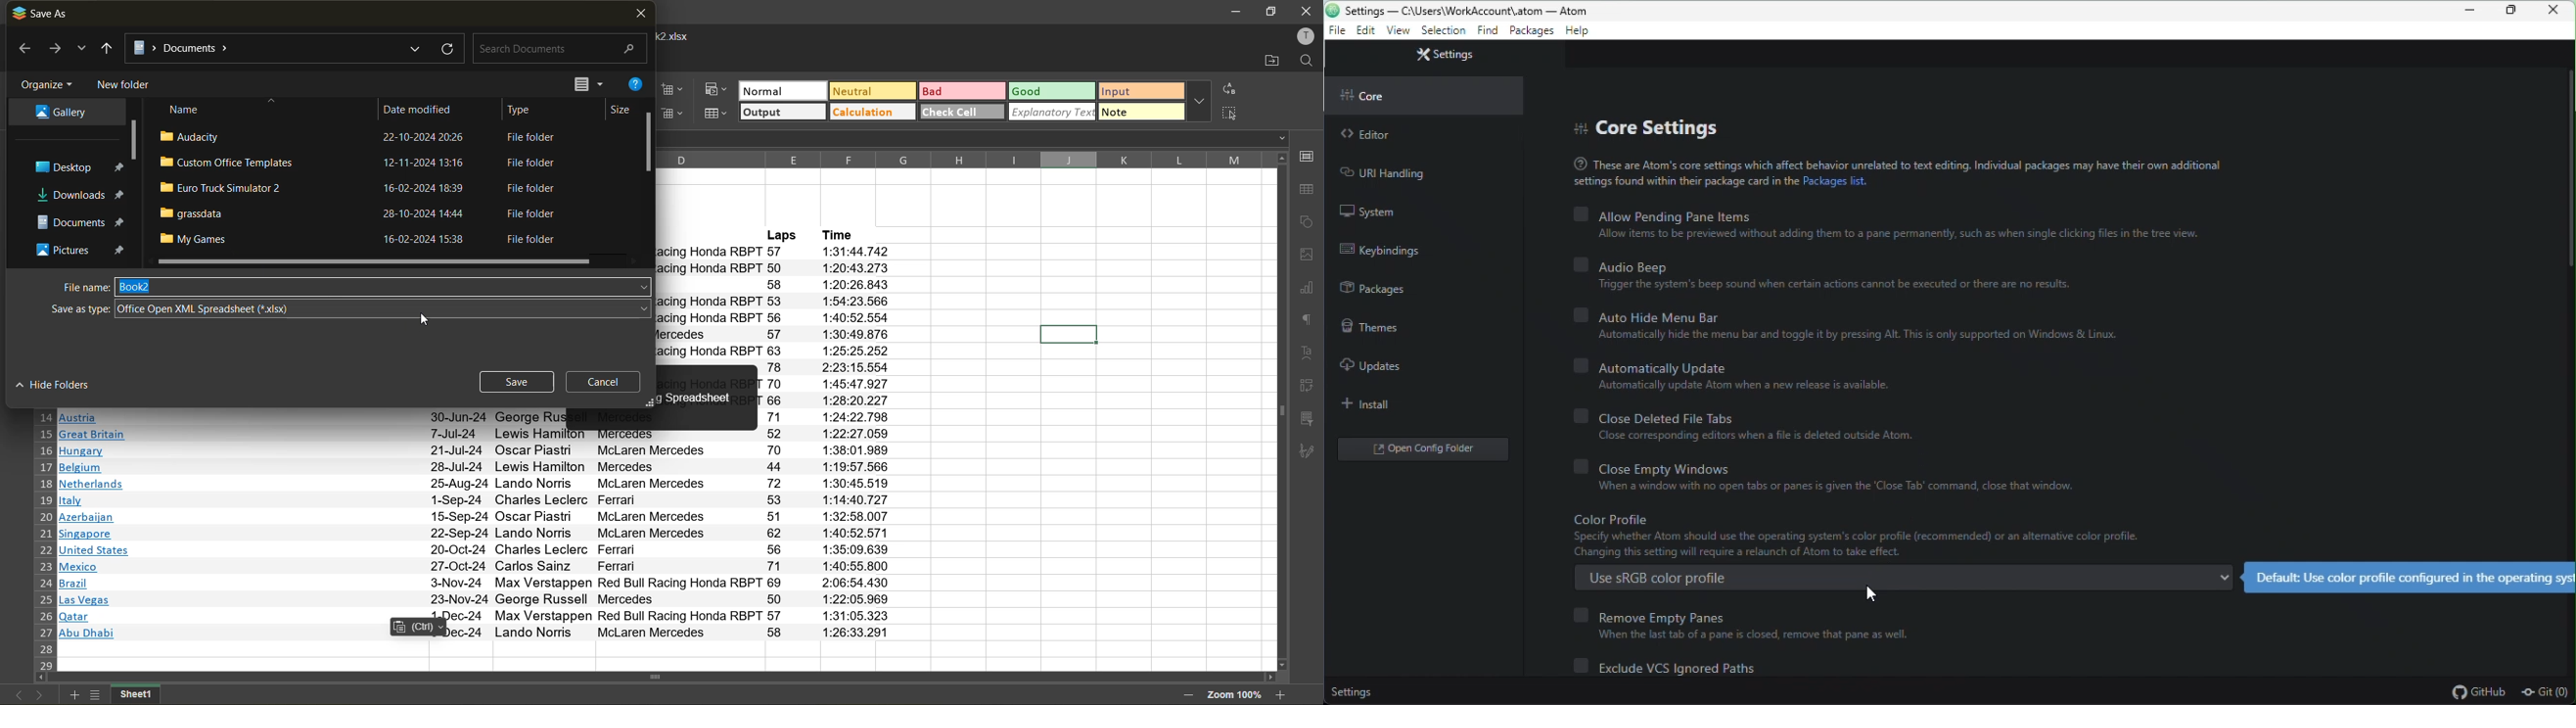 Image resolution: width=2576 pixels, height=728 pixels. What do you see at coordinates (1308, 61) in the screenshot?
I see `find` at bounding box center [1308, 61].